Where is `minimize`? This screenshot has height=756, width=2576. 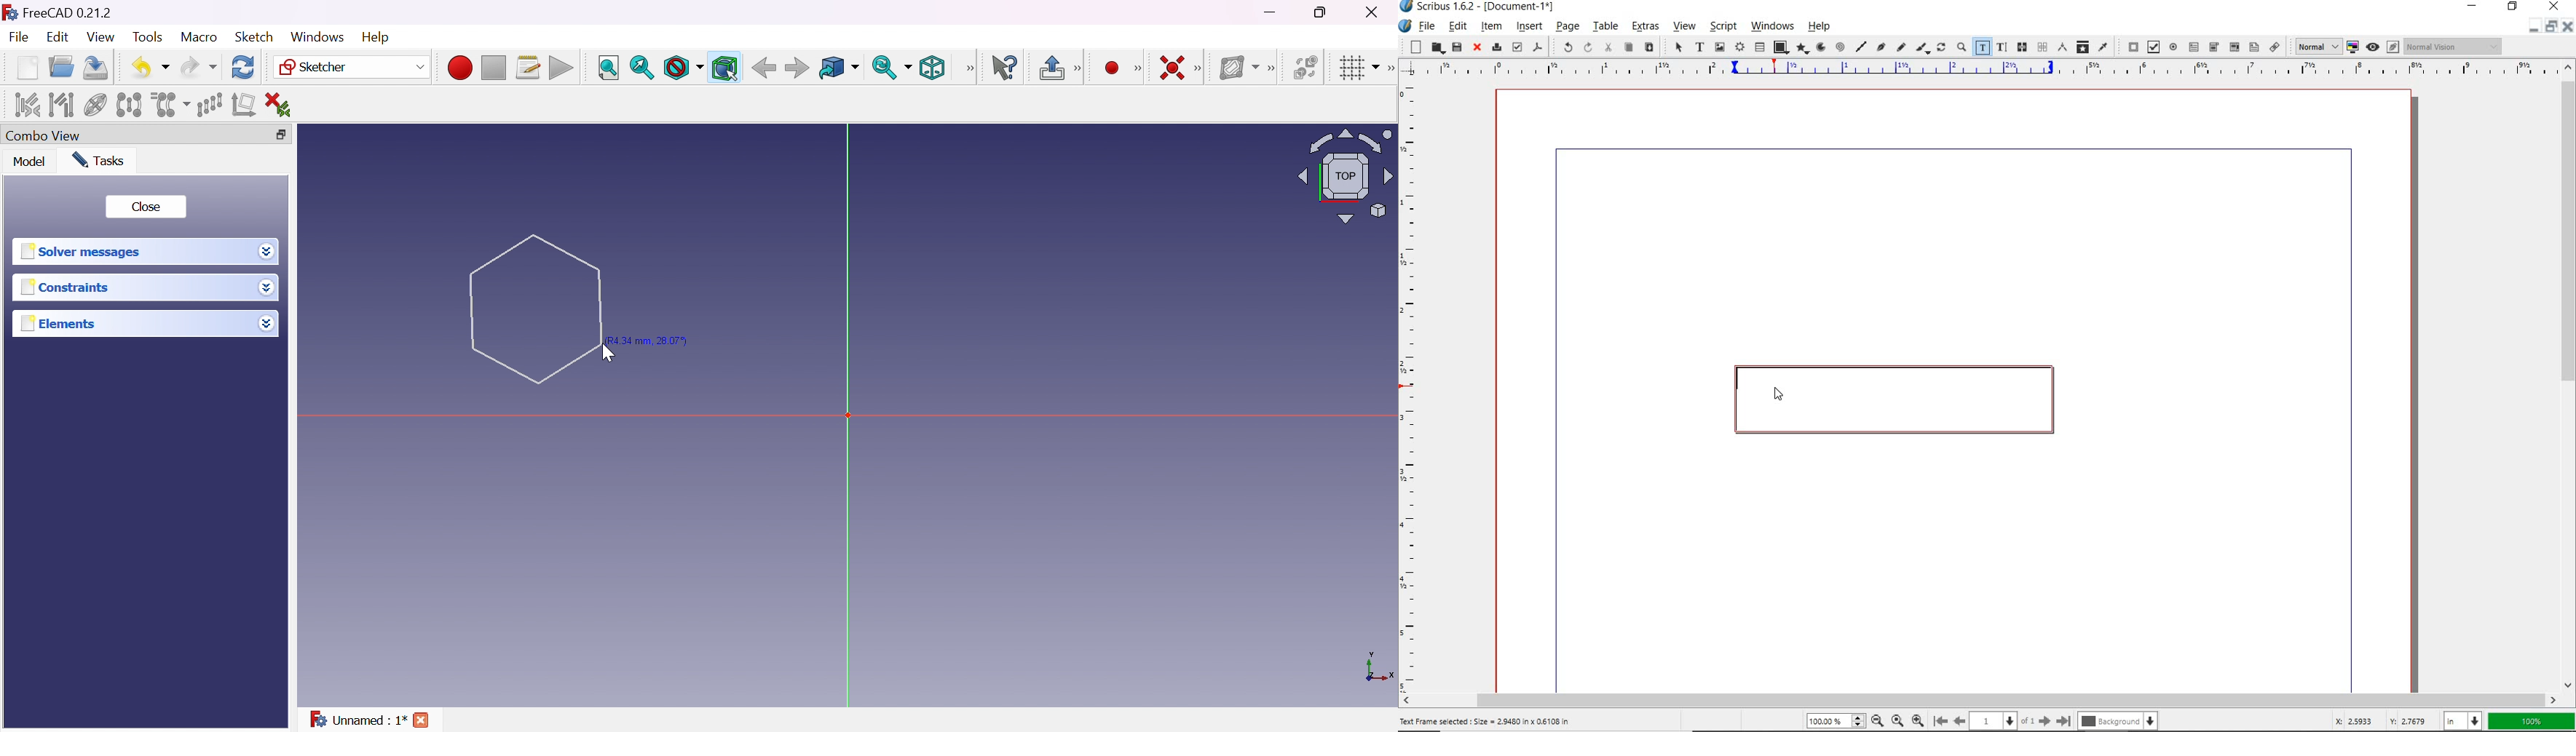
minimize is located at coordinates (2476, 7).